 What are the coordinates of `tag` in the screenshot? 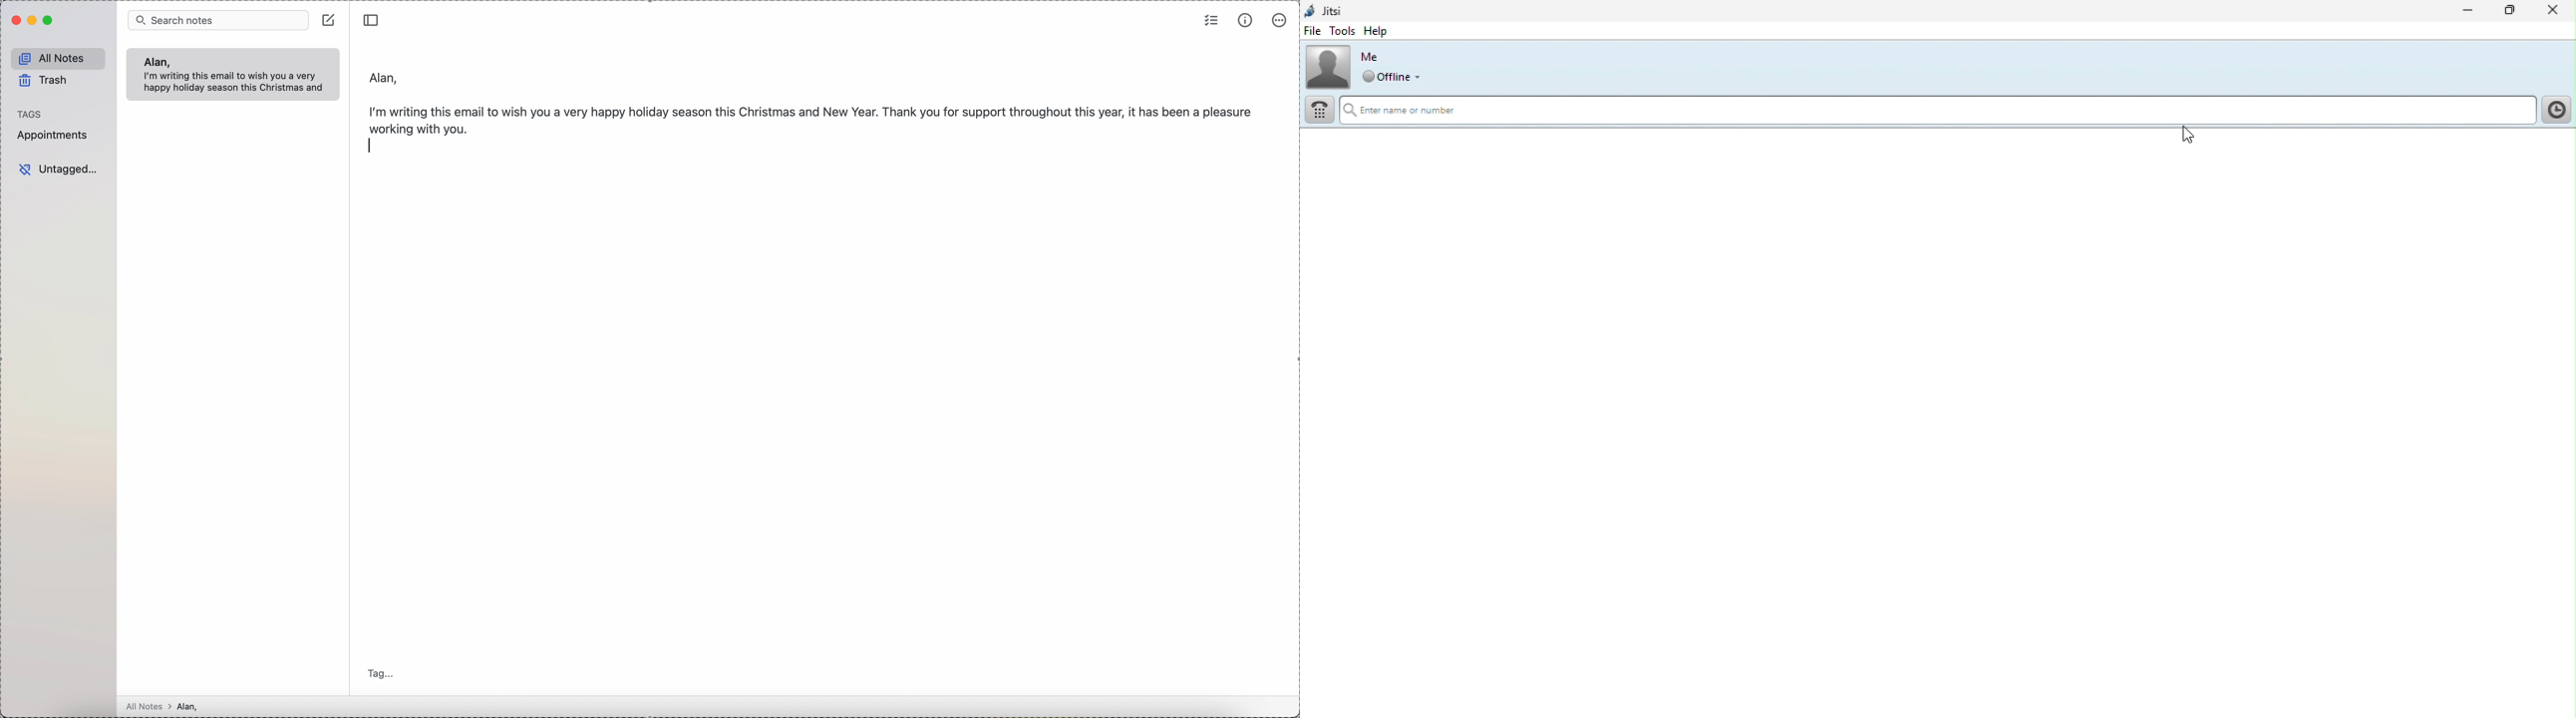 It's located at (384, 674).